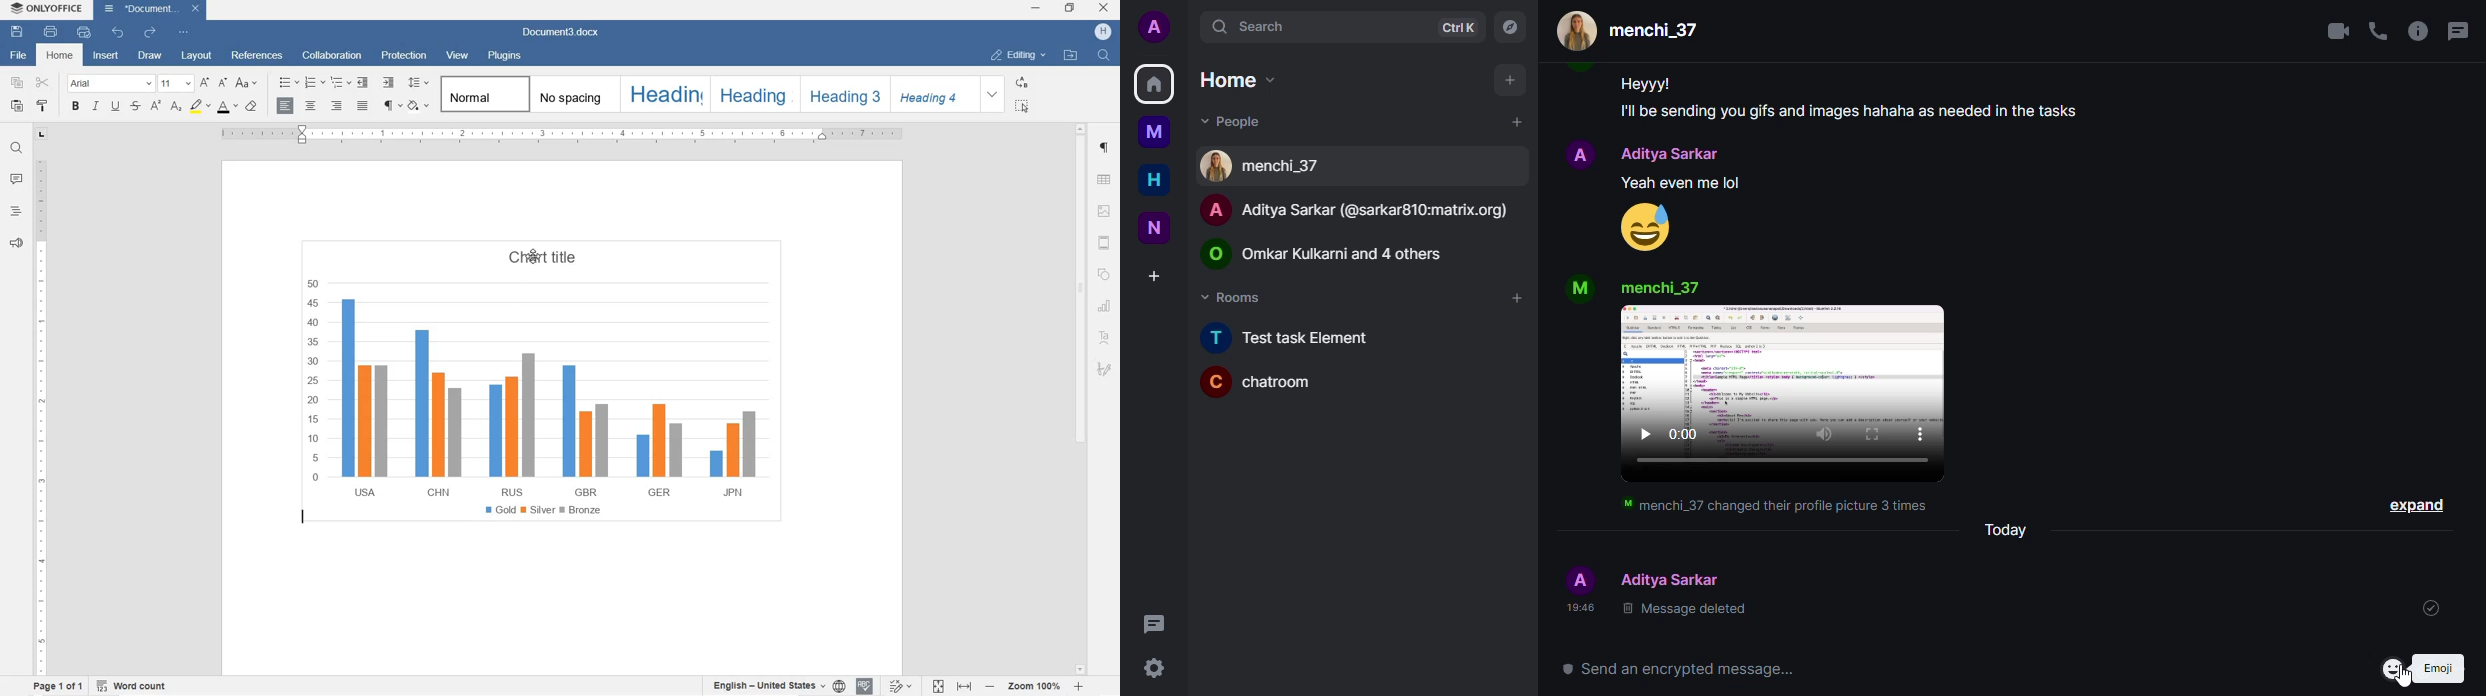  What do you see at coordinates (535, 256) in the screenshot?
I see `cursor` at bounding box center [535, 256].